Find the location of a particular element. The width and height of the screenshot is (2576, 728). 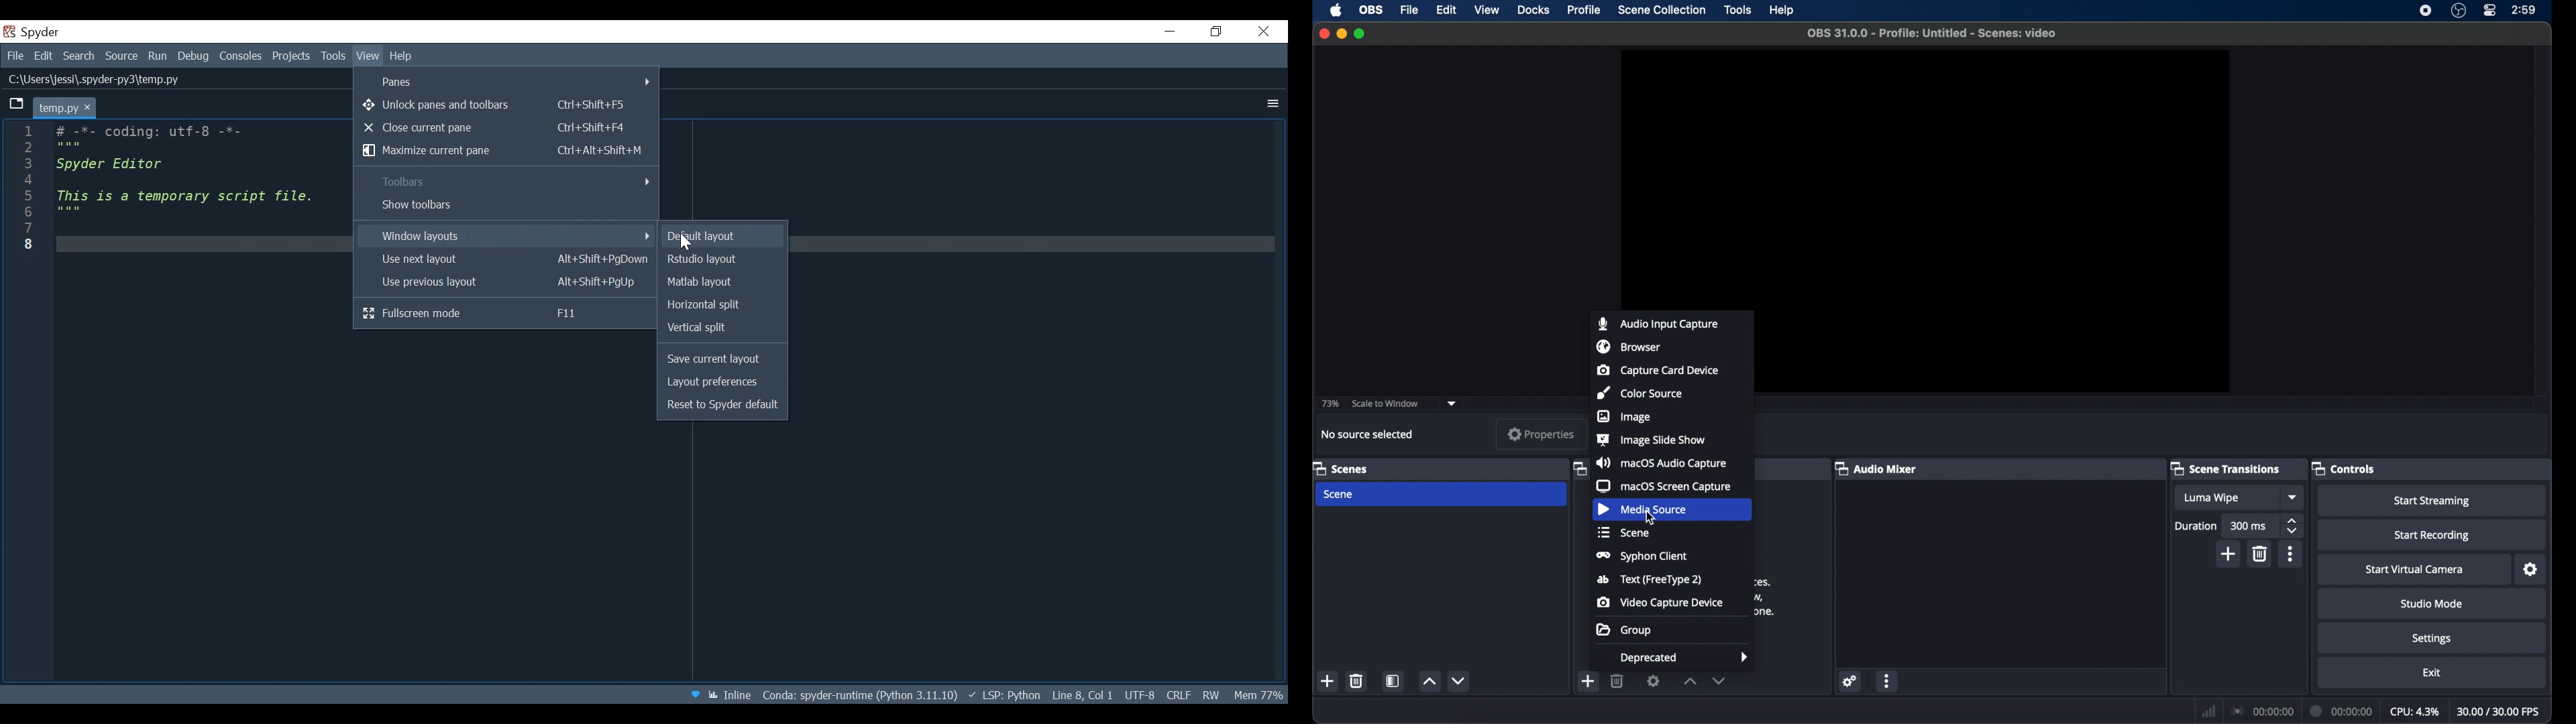

docks is located at coordinates (1534, 11).